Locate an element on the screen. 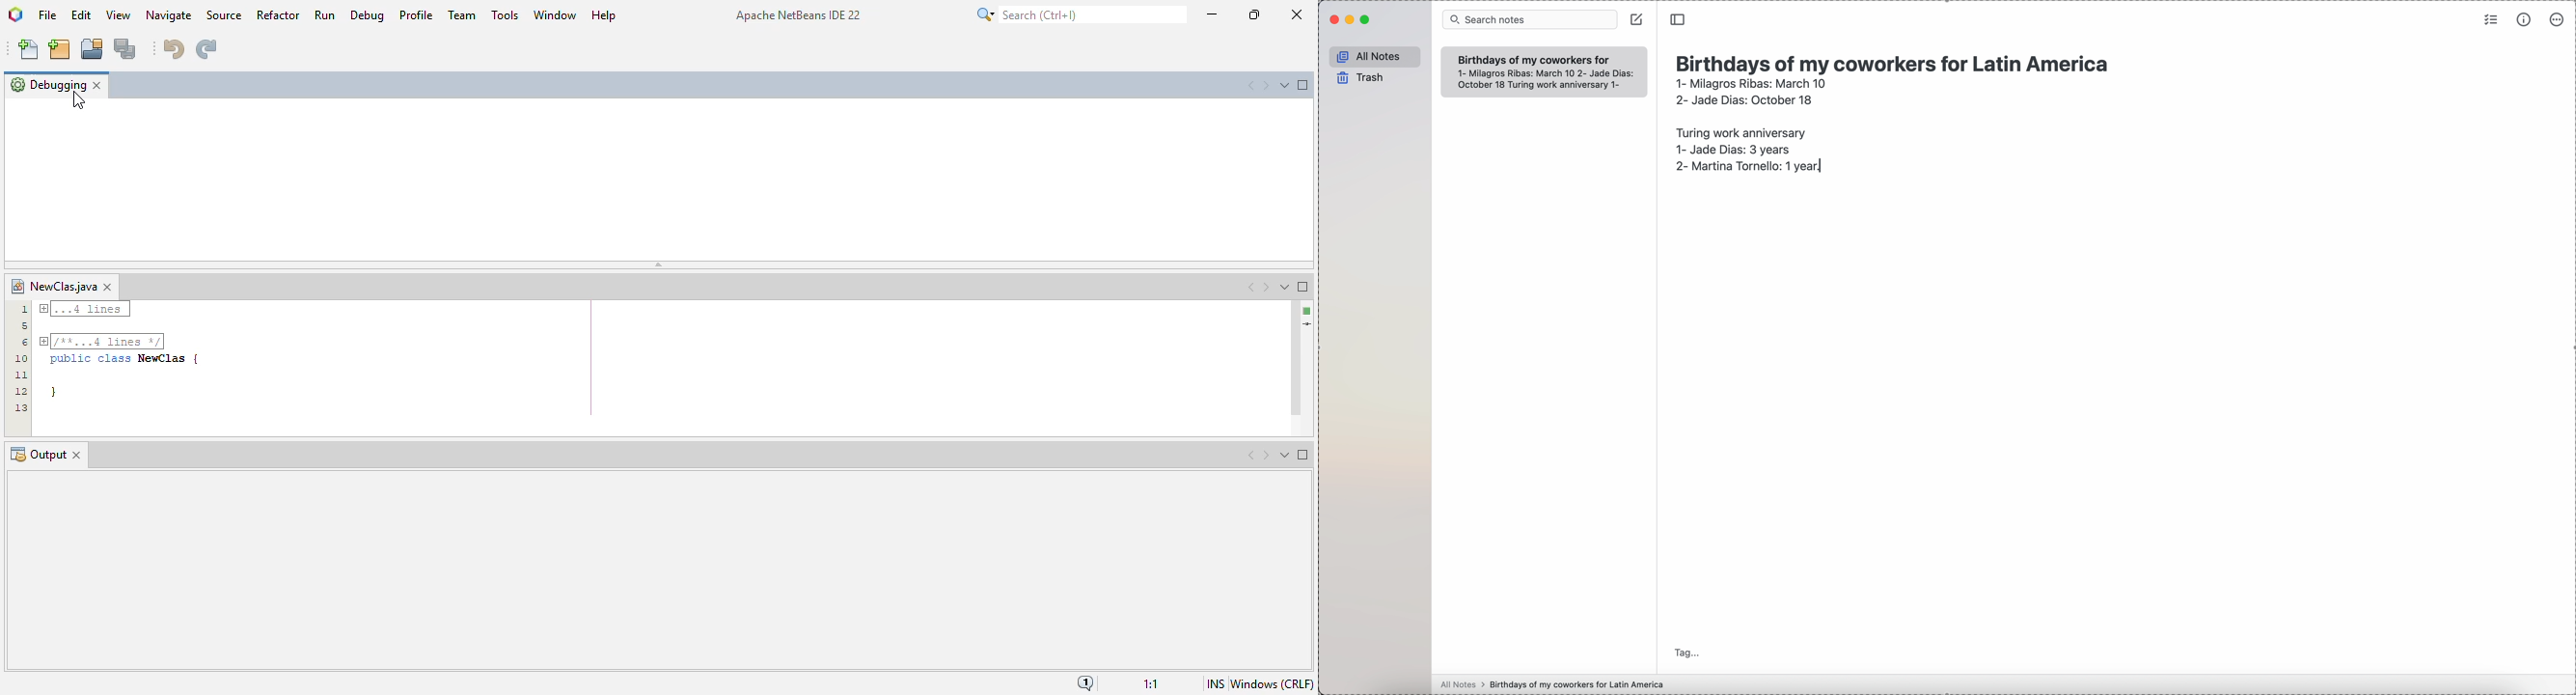 The height and width of the screenshot is (700, 2576). 2- Jade Dias: October 18 is located at coordinates (1743, 98).